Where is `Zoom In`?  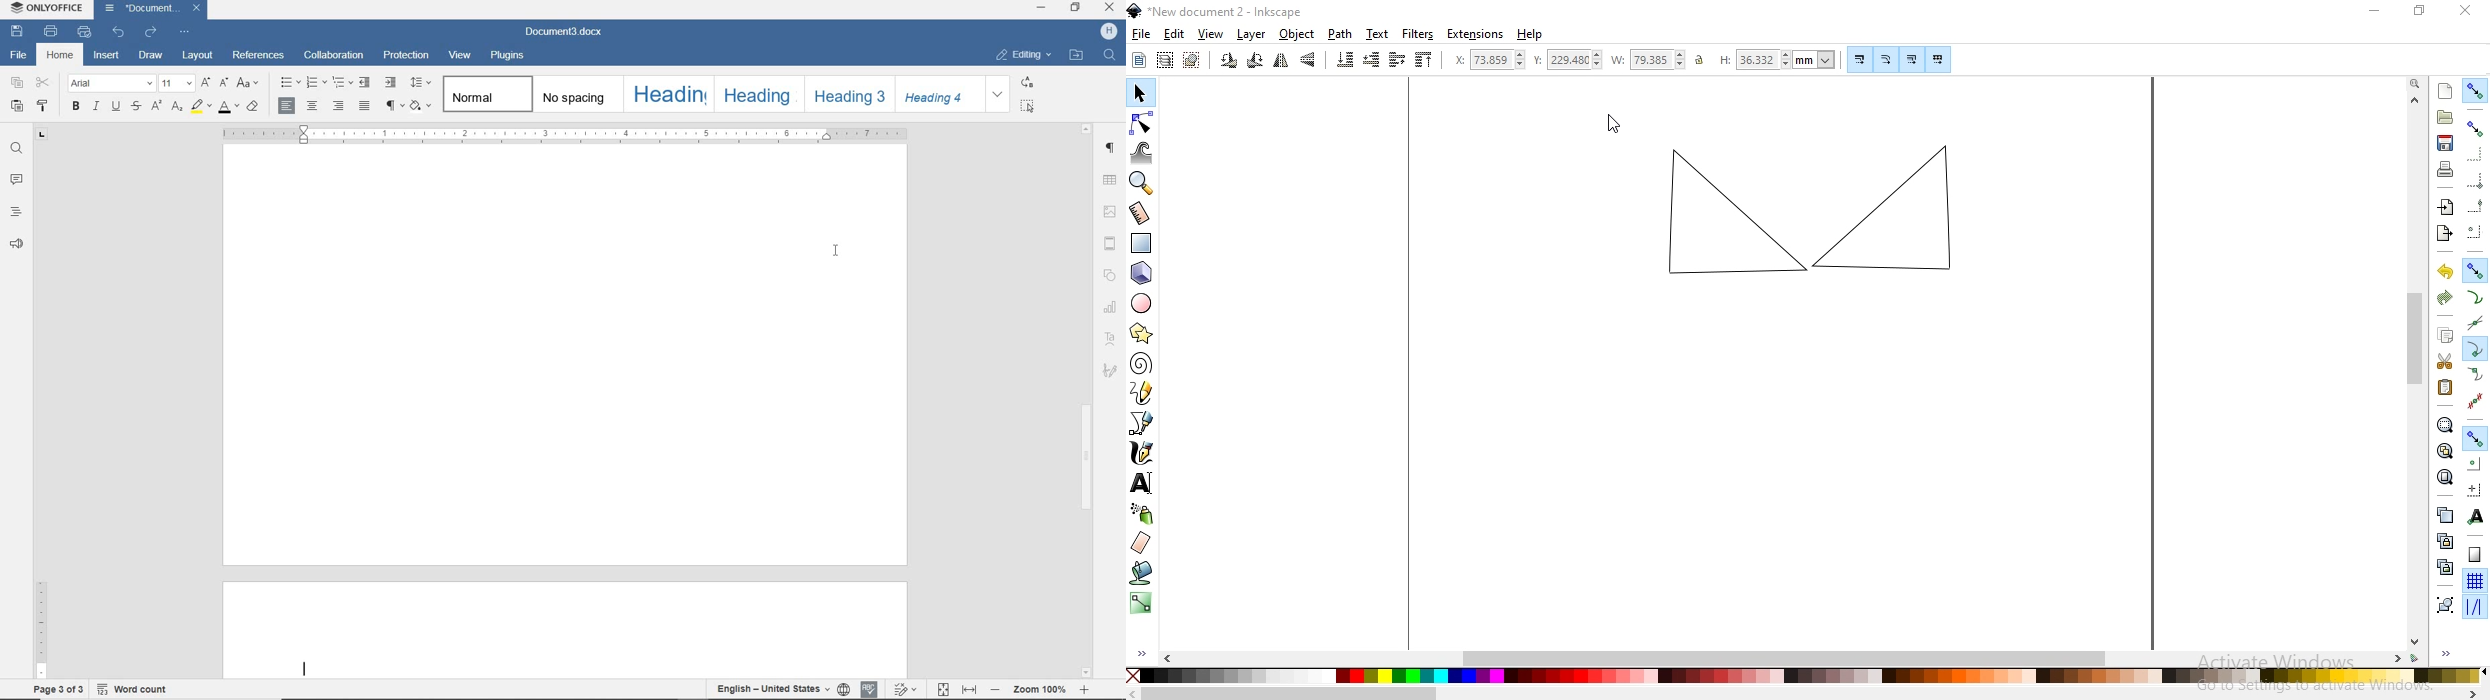 Zoom In is located at coordinates (1083, 692).